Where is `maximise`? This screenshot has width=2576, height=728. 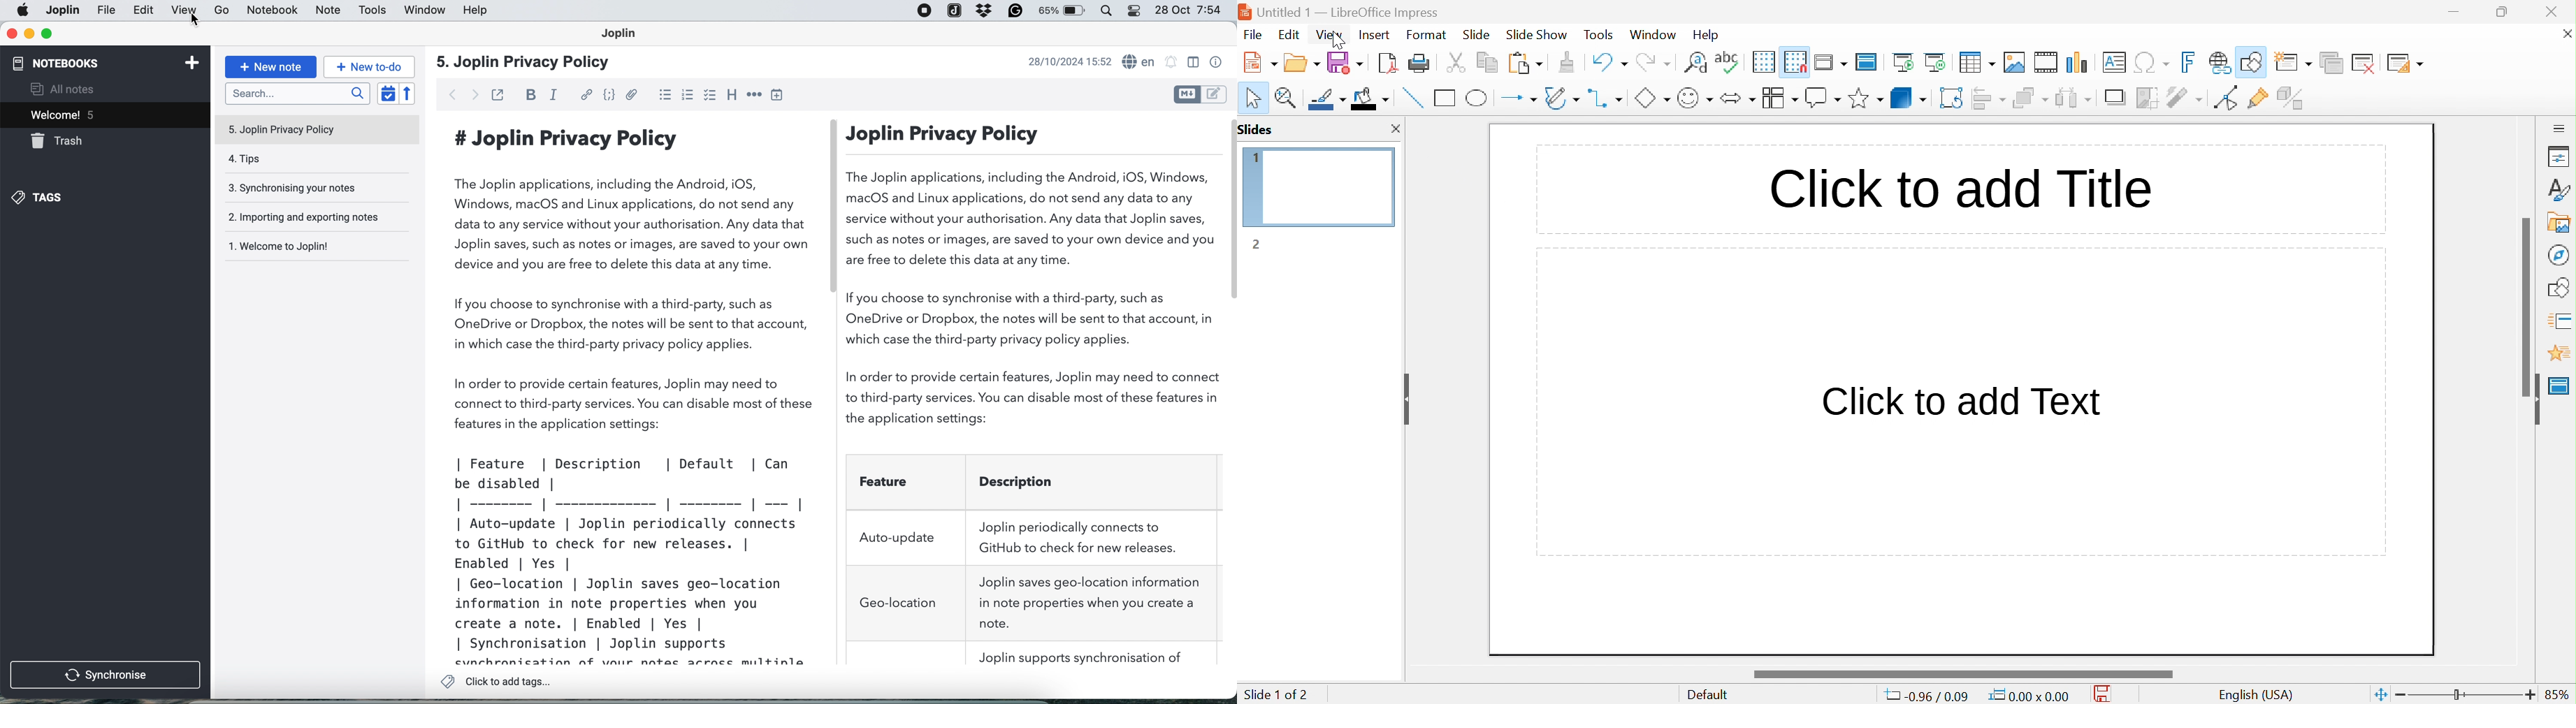 maximise is located at coordinates (46, 33).